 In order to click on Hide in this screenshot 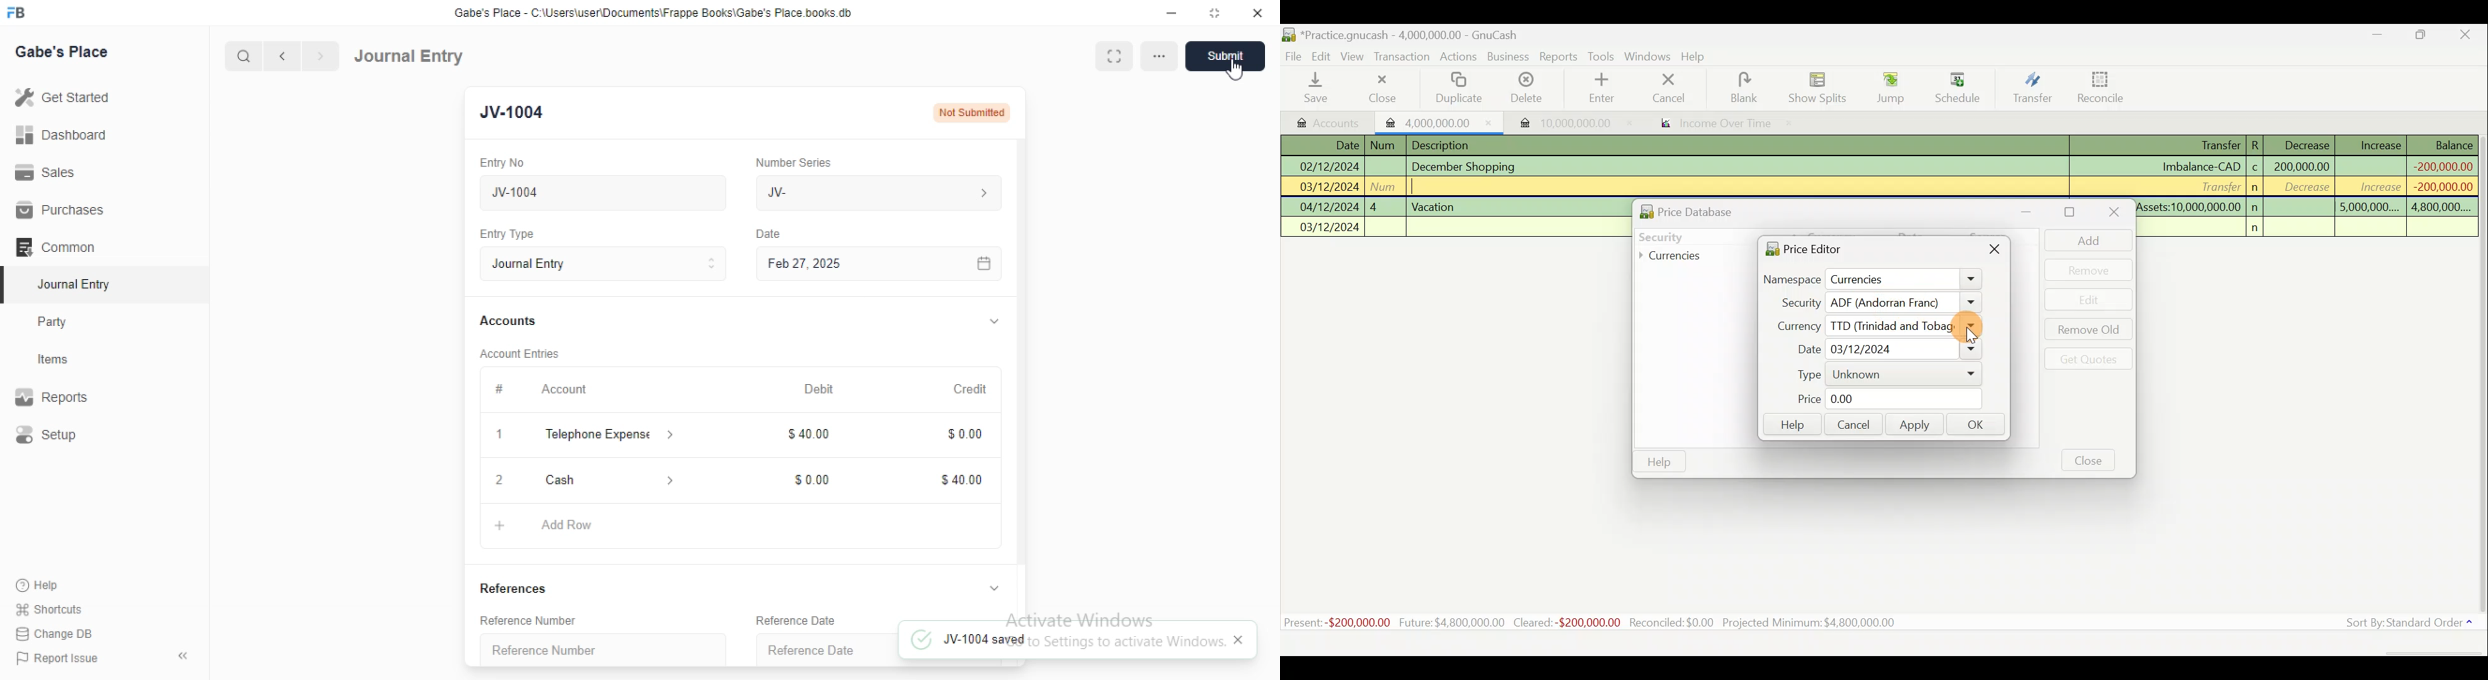, I will do `click(995, 320)`.